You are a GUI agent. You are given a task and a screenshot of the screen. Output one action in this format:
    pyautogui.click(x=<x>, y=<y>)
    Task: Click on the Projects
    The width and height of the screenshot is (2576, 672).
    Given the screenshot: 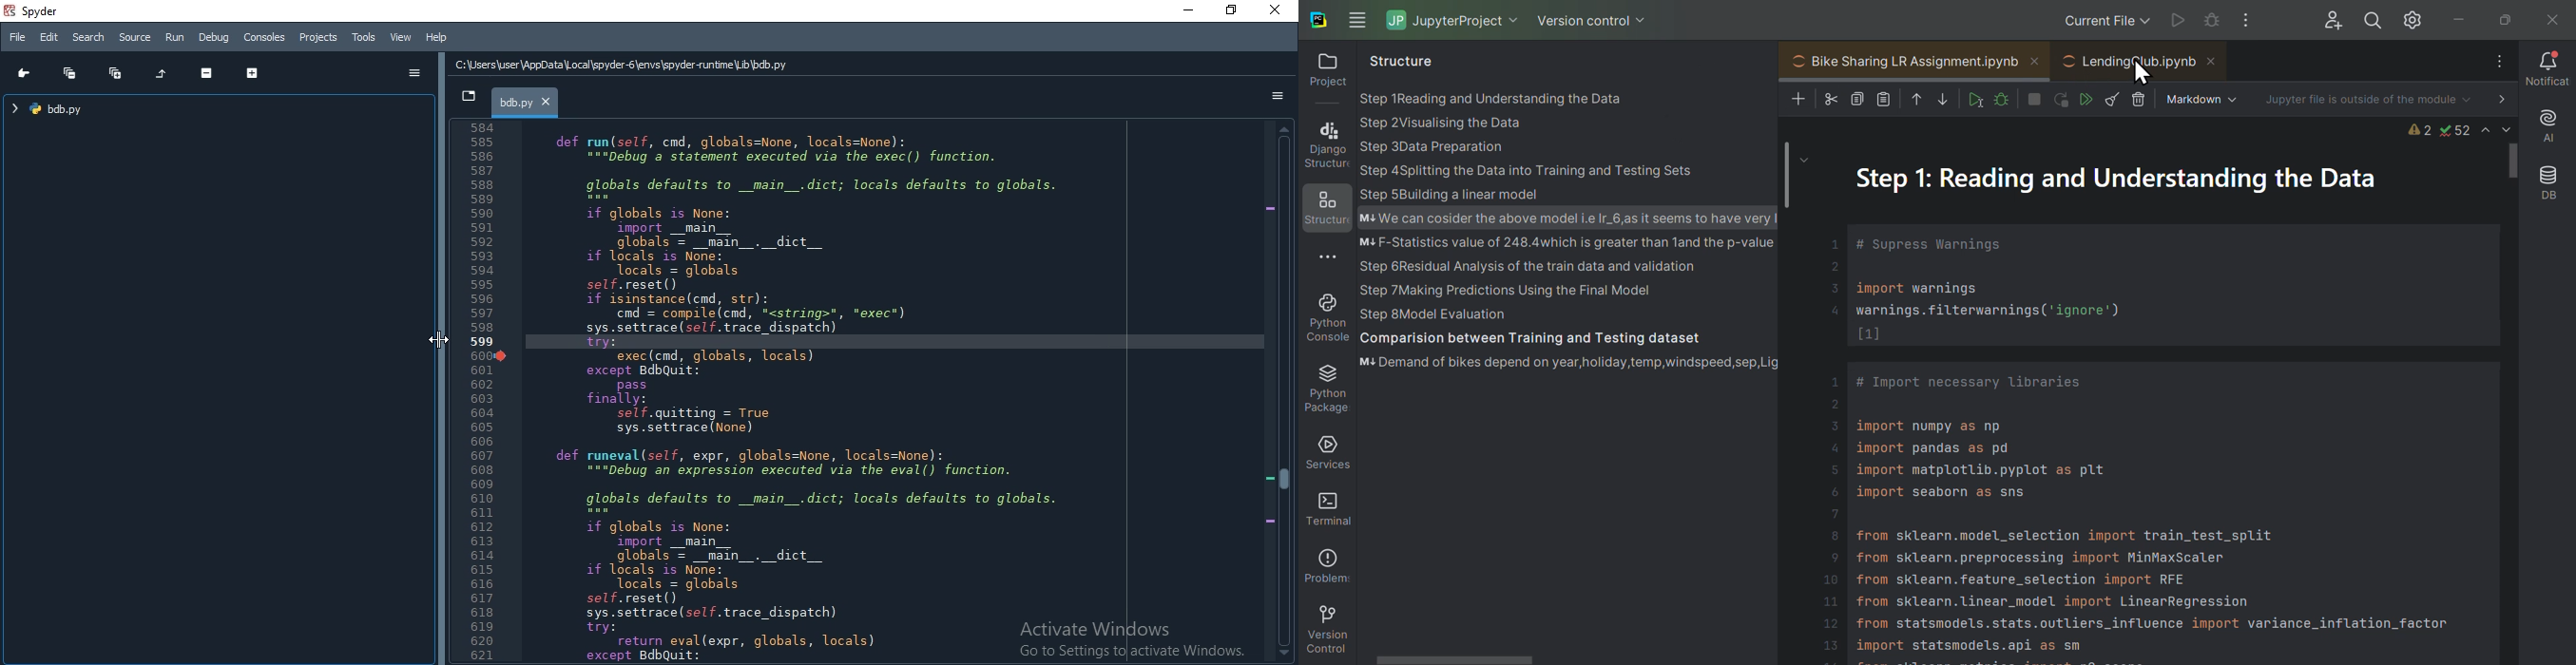 What is the action you would take?
    pyautogui.click(x=318, y=36)
    